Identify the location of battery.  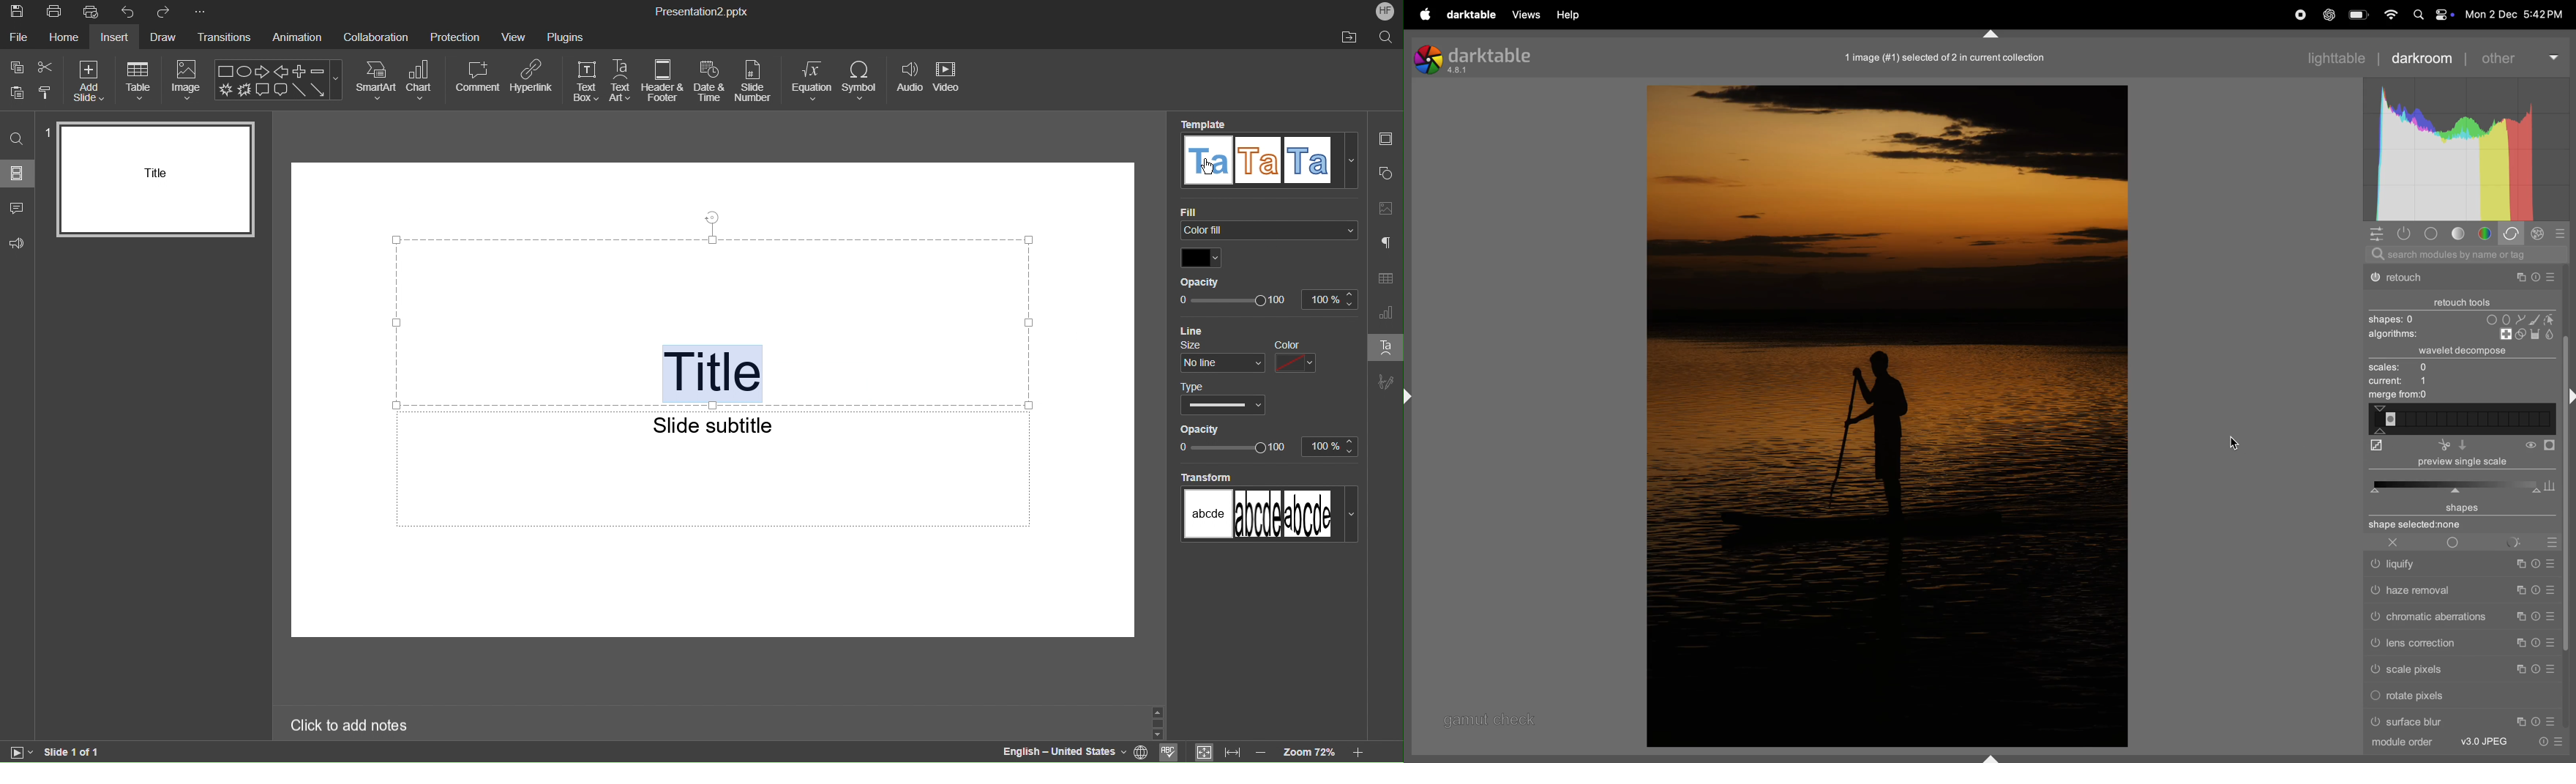
(2359, 16).